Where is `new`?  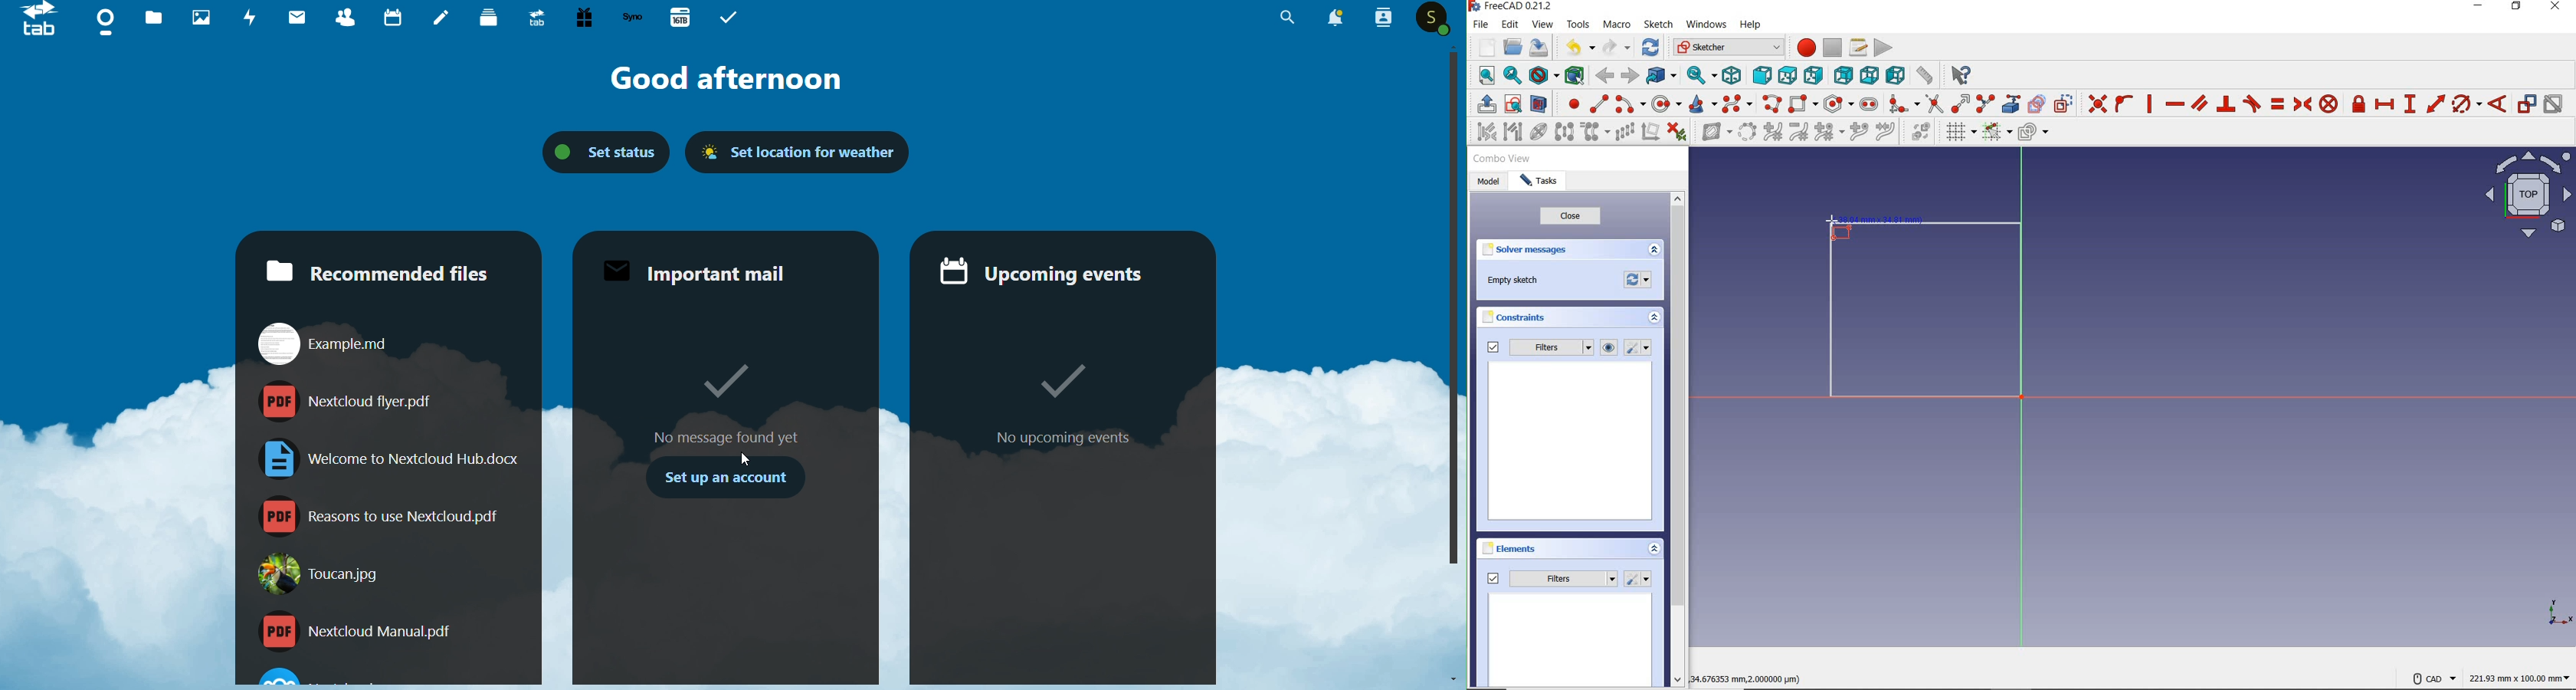
new is located at coordinates (1482, 46).